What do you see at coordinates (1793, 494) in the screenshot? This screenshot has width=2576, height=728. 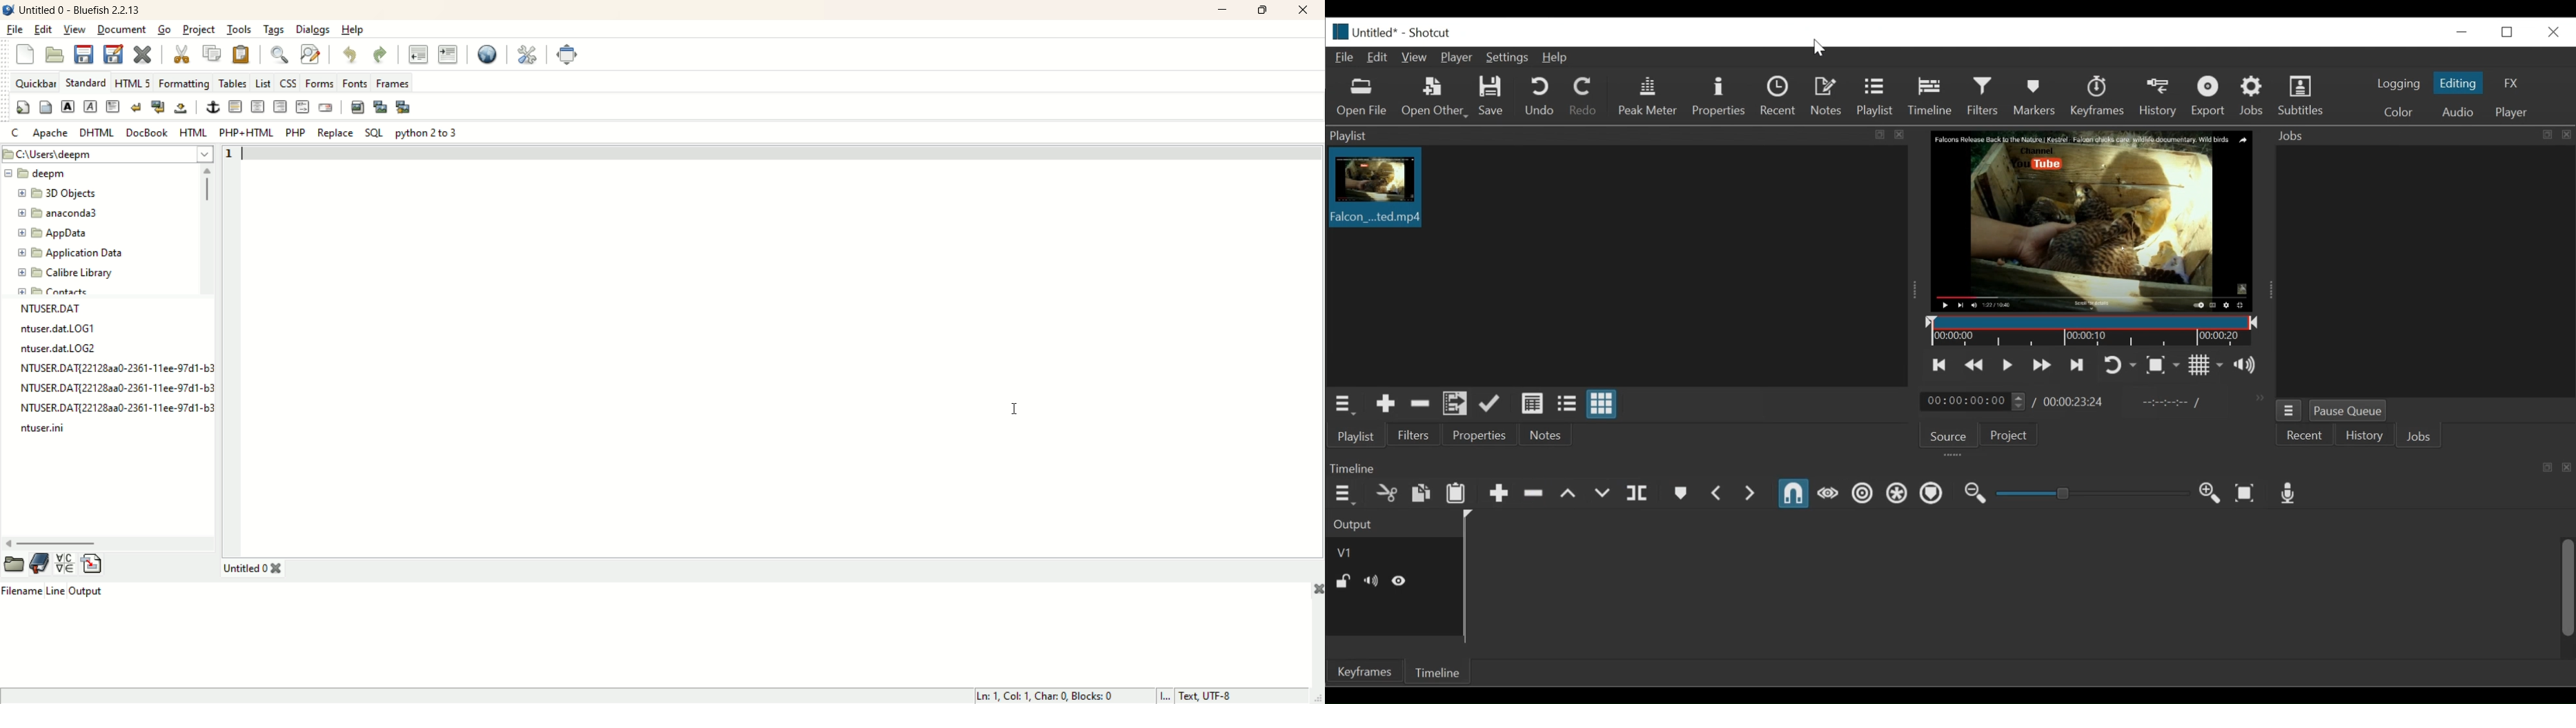 I see `Snap` at bounding box center [1793, 494].